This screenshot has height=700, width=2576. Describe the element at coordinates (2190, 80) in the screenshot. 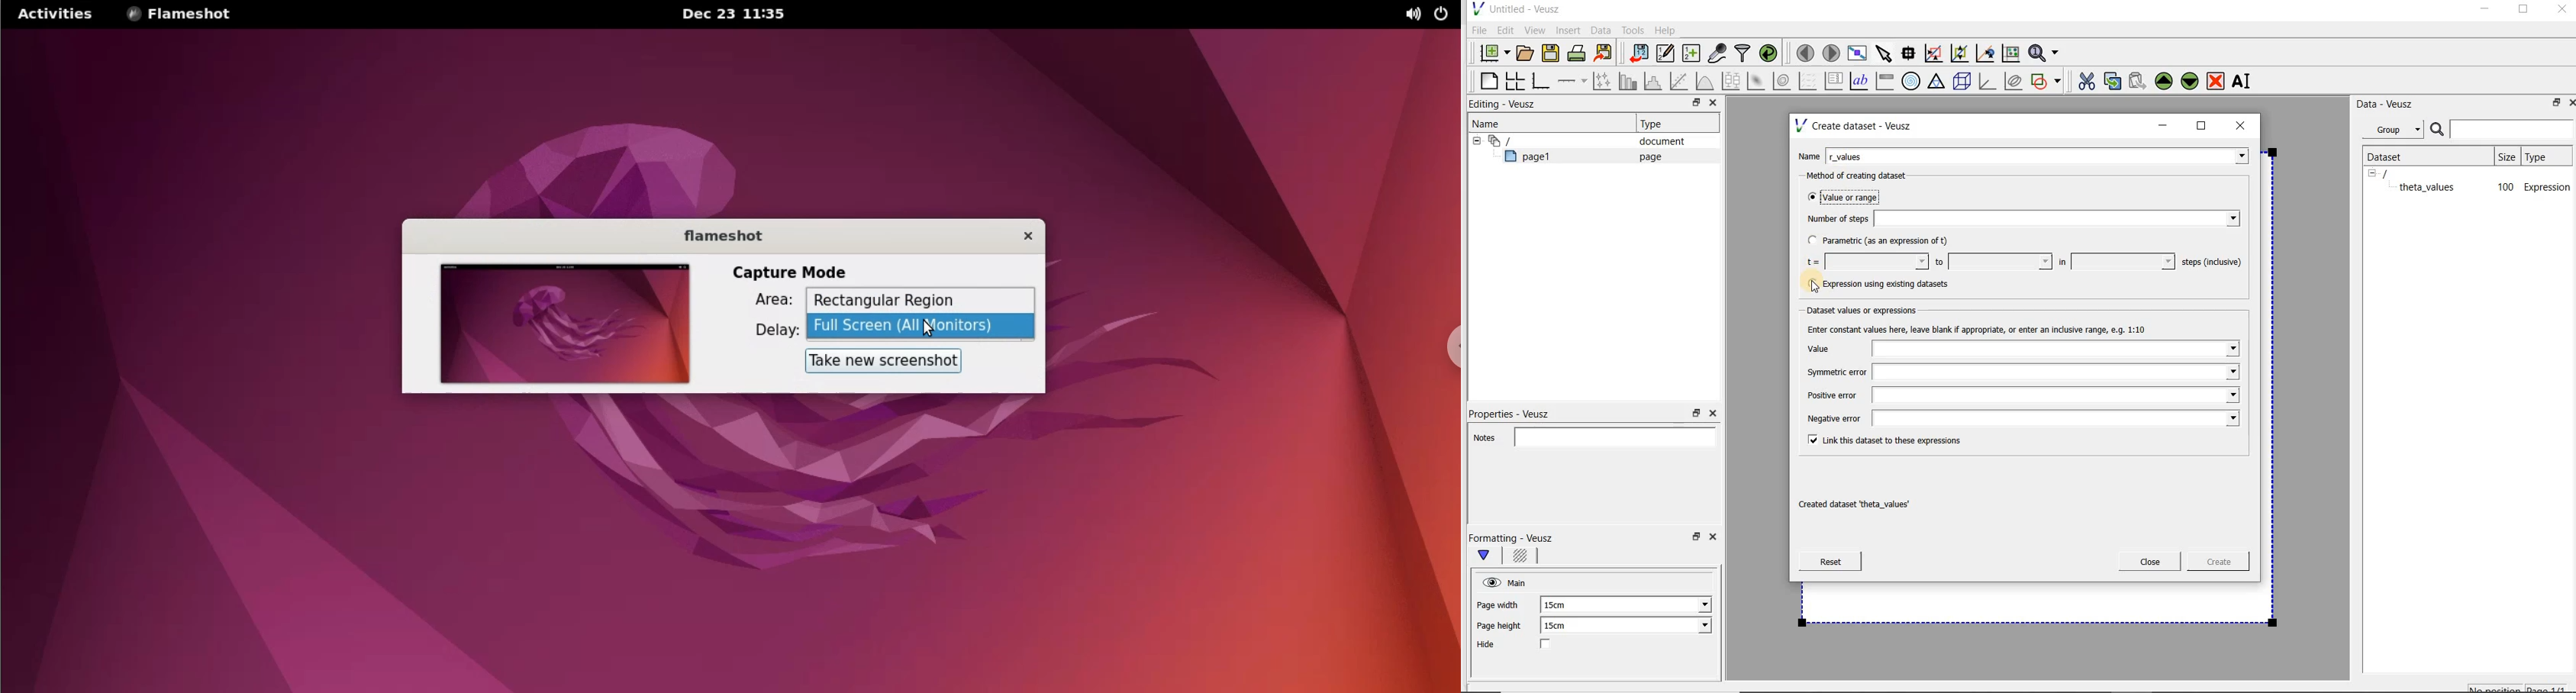

I see `Move the selected widget down` at that location.